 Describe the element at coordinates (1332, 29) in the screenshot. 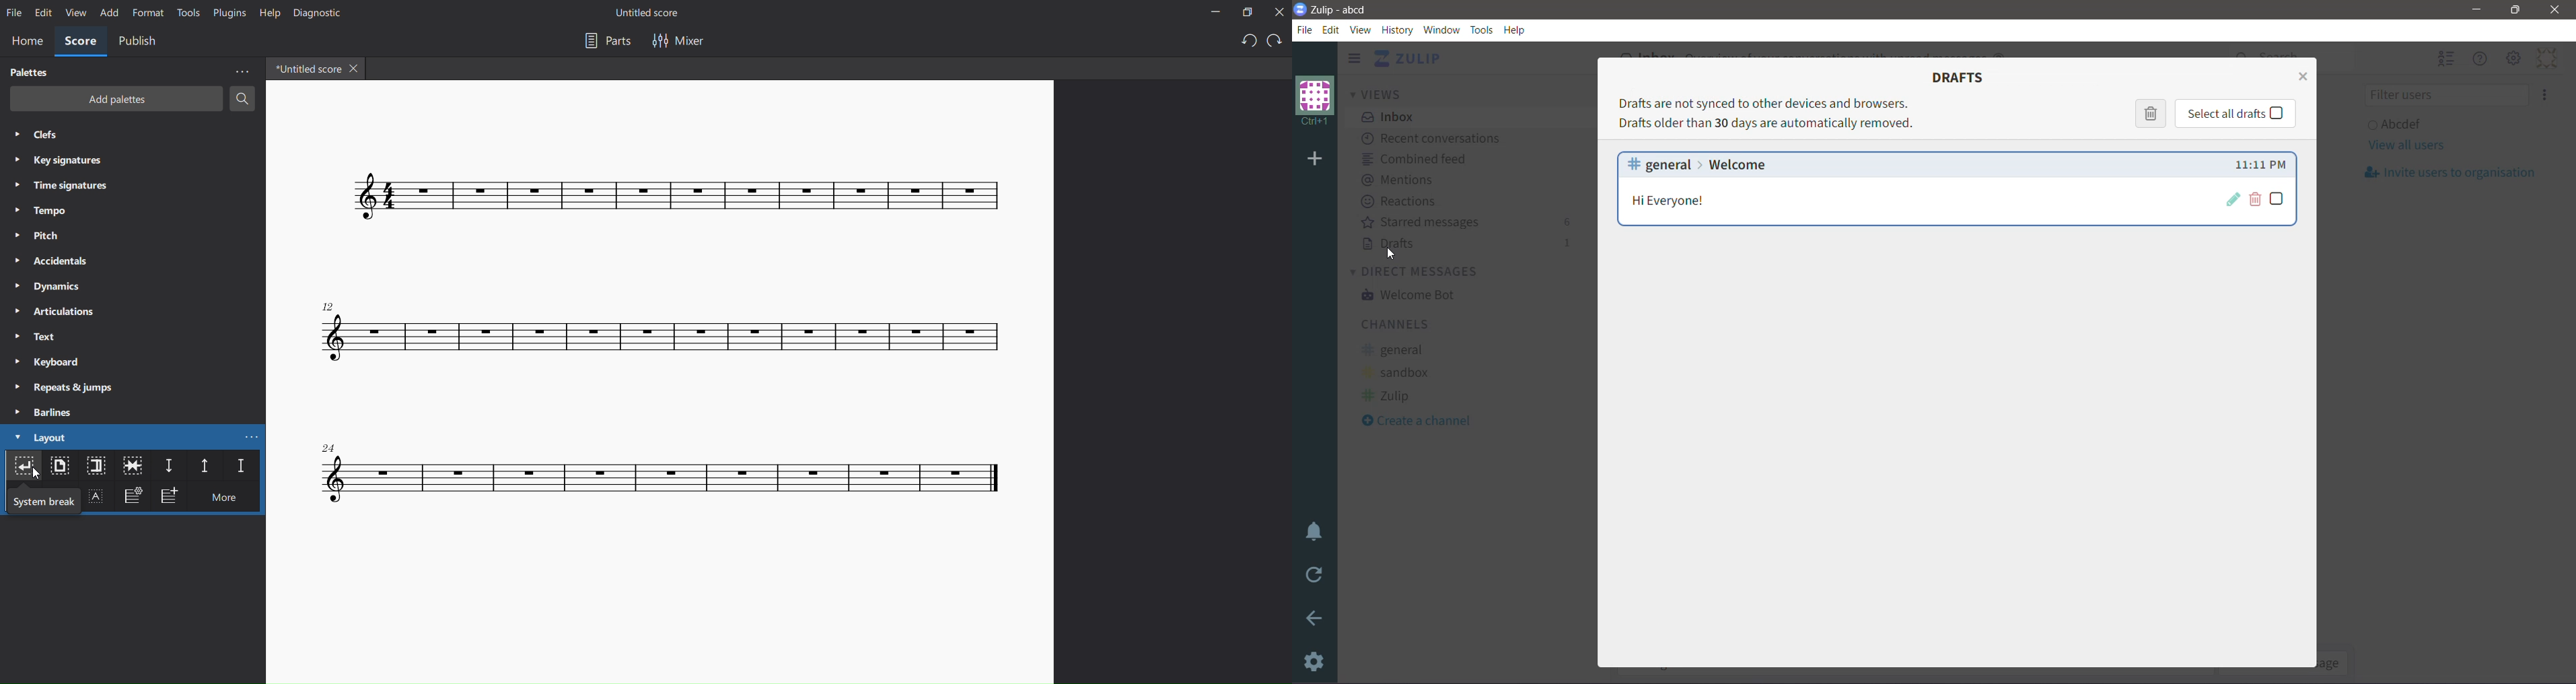

I see `Edit` at that location.